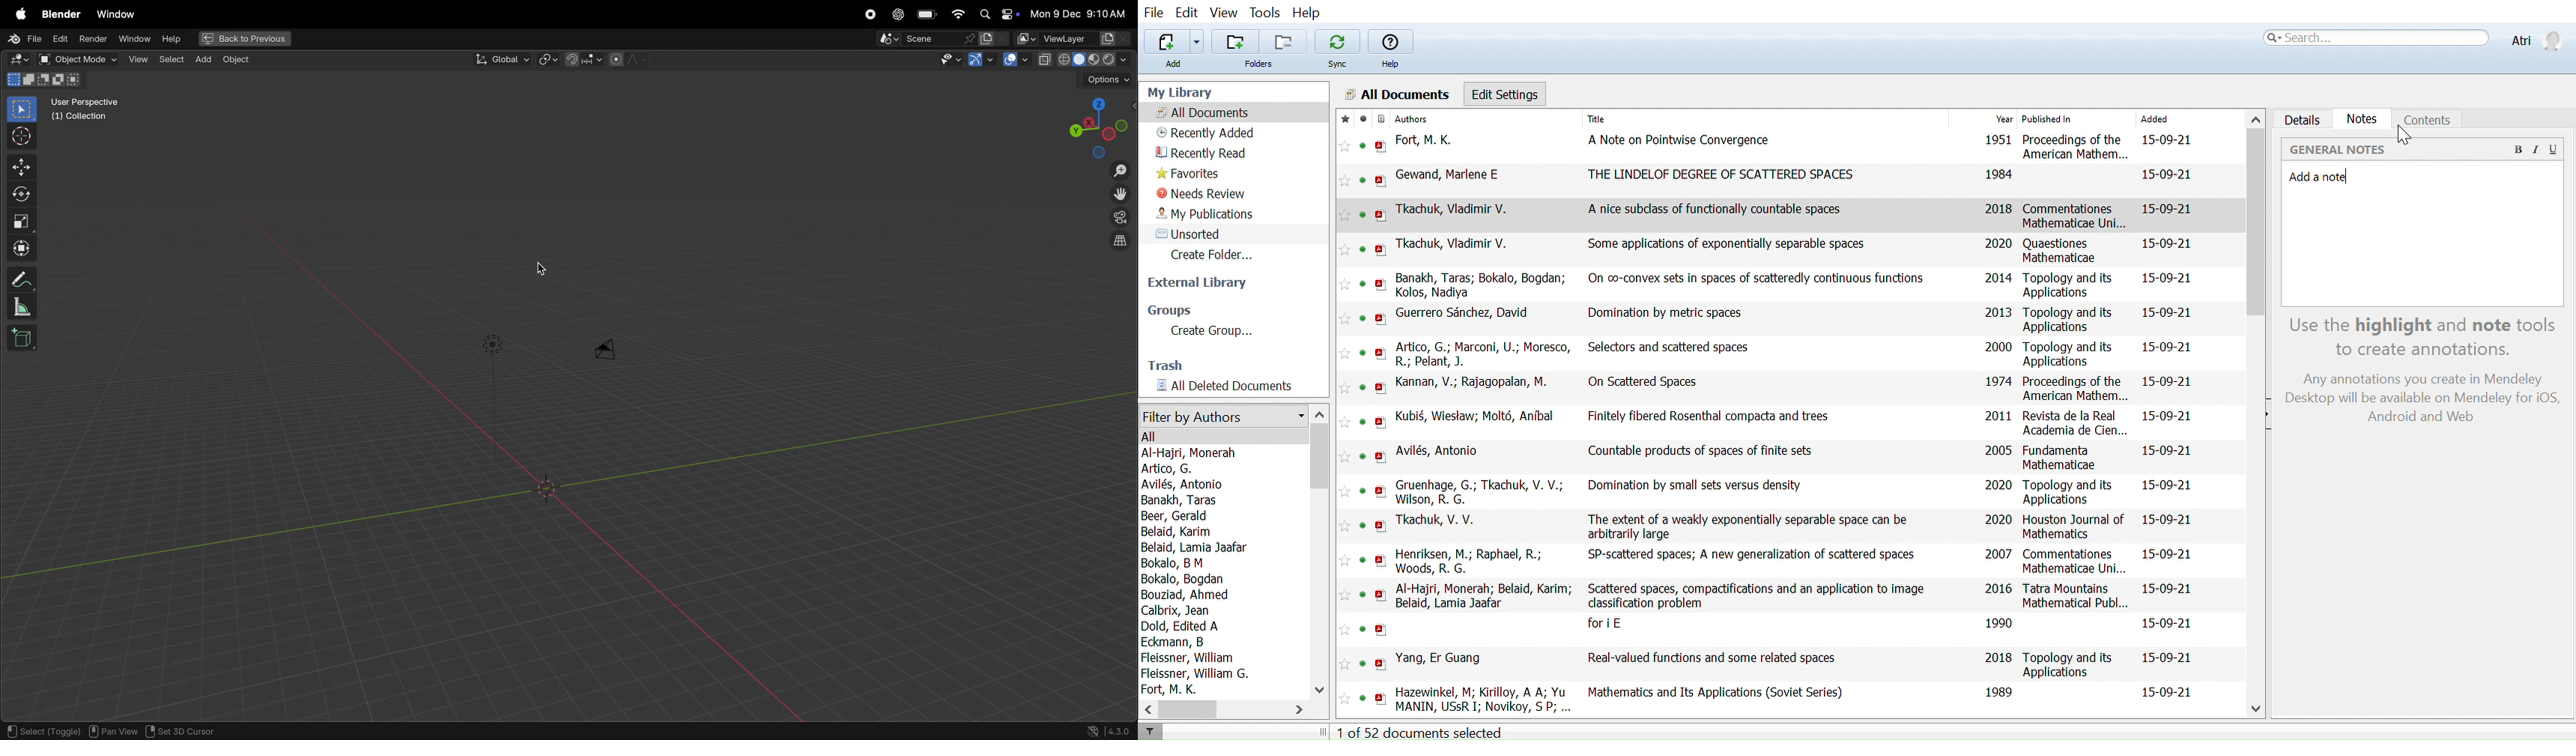  Describe the element at coordinates (1187, 580) in the screenshot. I see `Bokalo, Bogdan` at that location.